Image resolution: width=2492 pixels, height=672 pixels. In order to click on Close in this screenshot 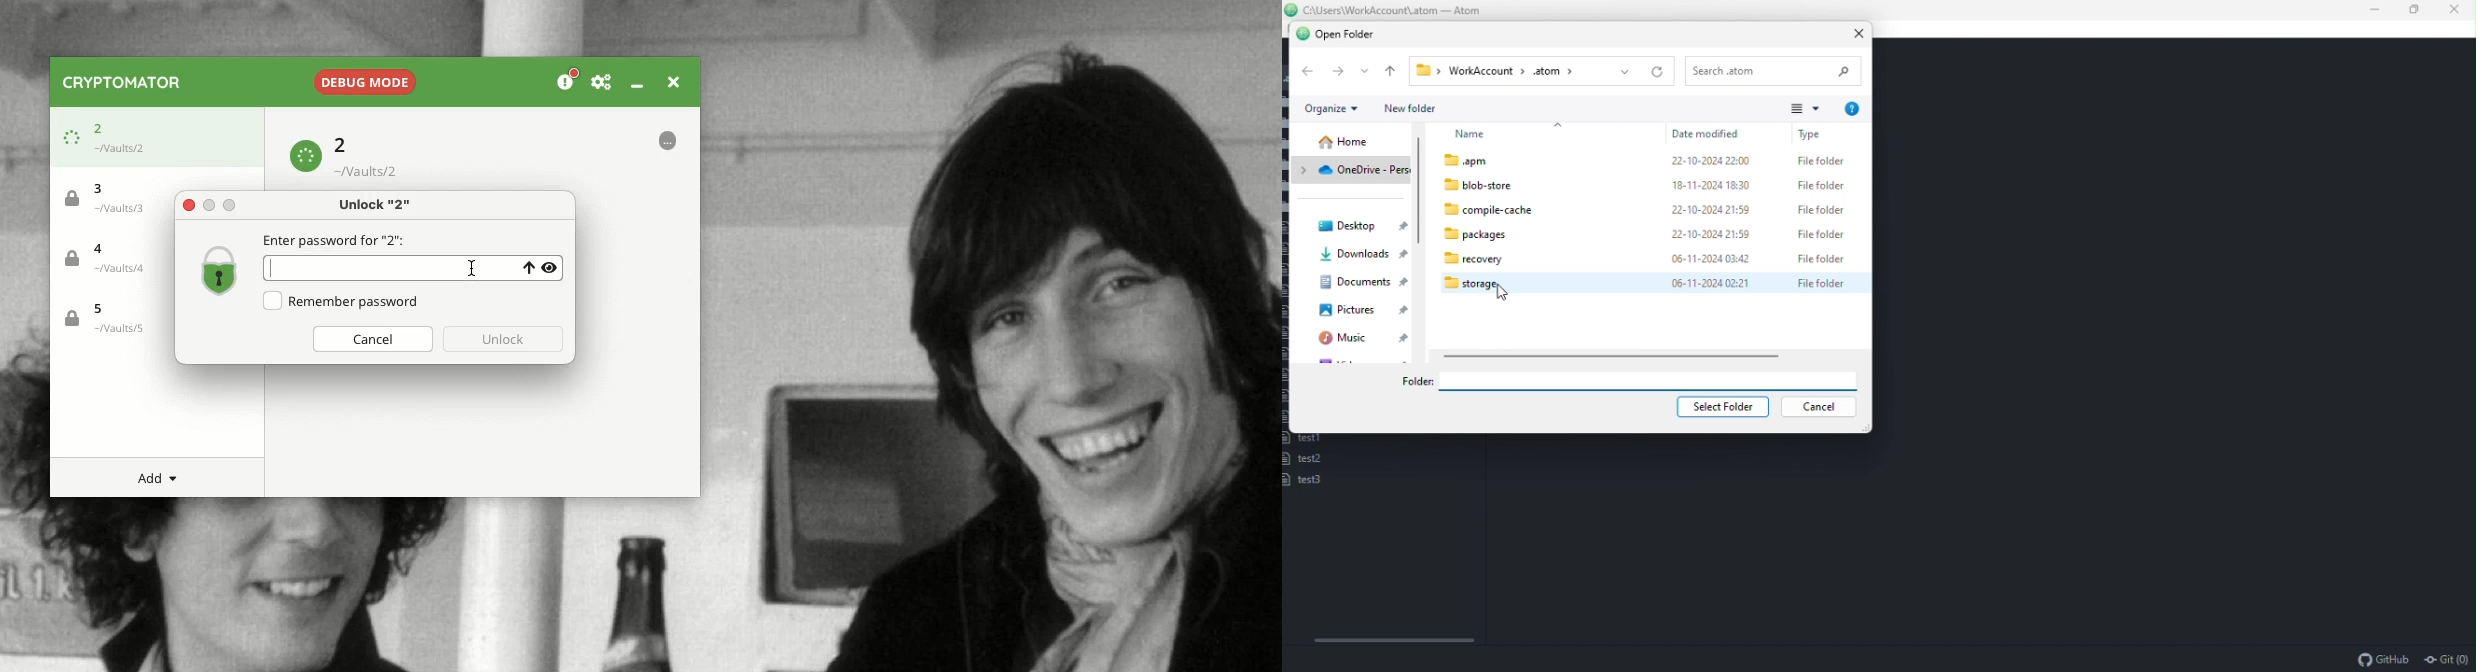, I will do `click(671, 80)`.